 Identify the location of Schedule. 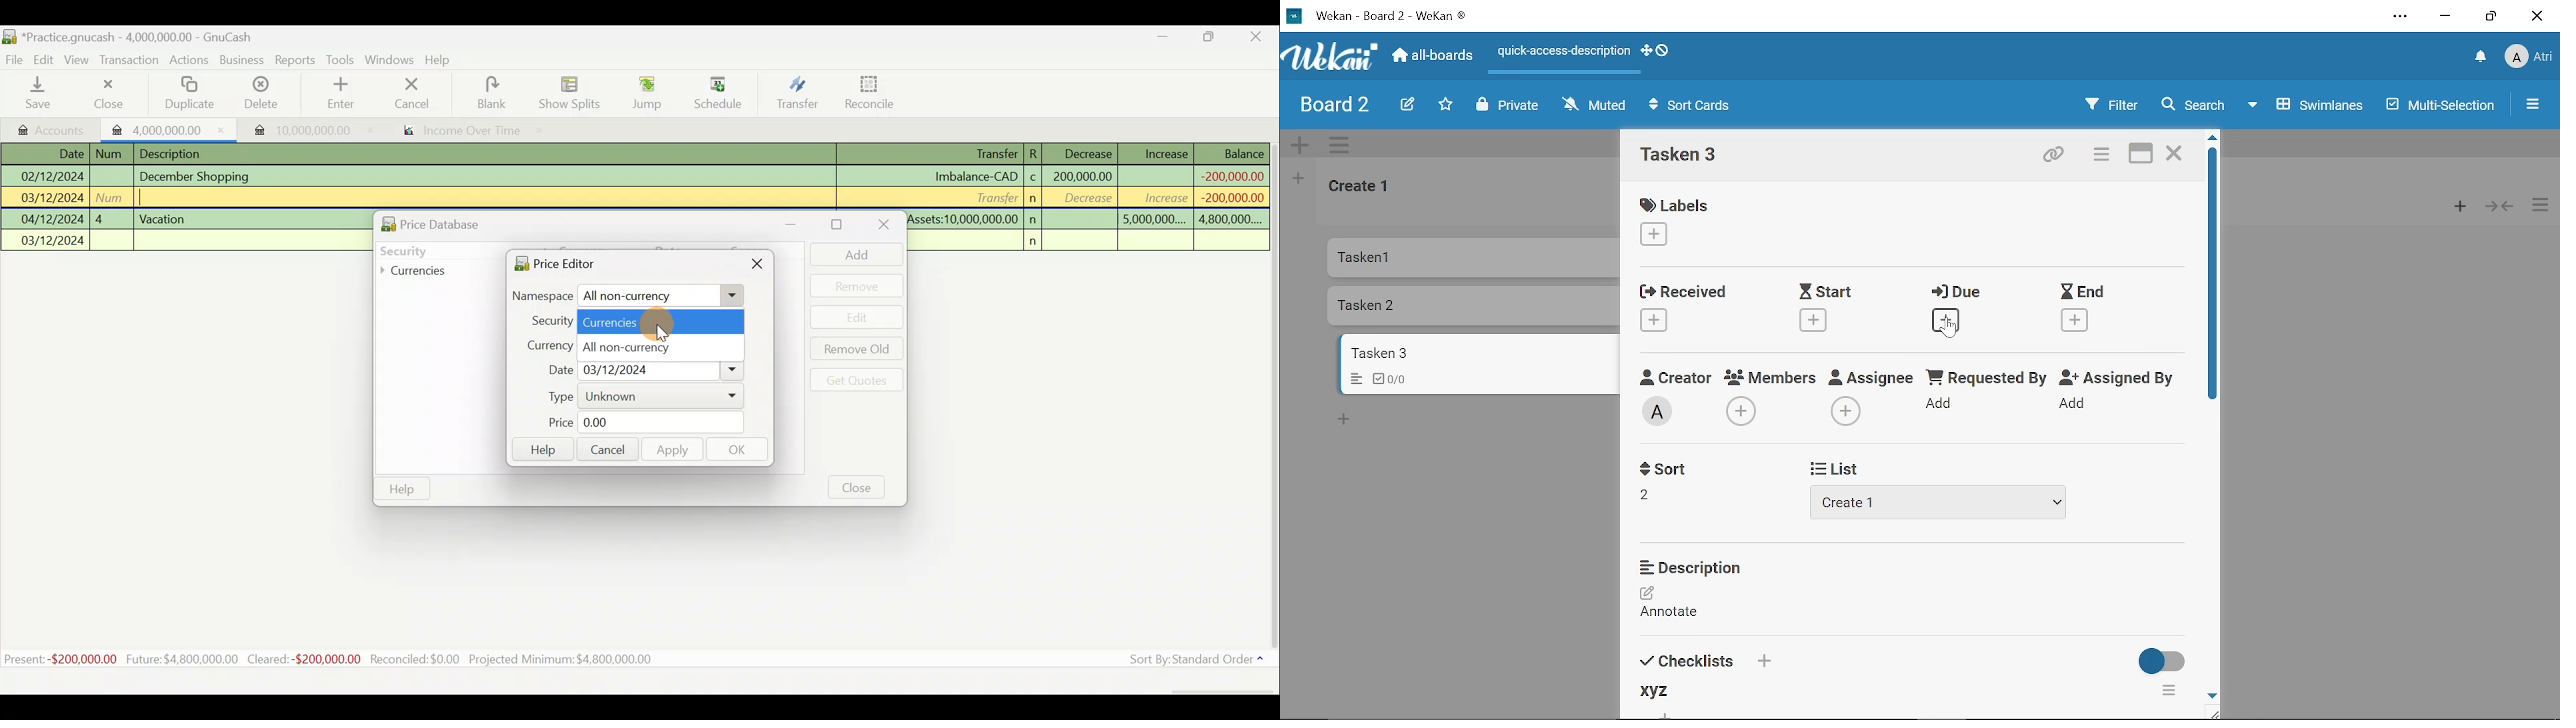
(718, 93).